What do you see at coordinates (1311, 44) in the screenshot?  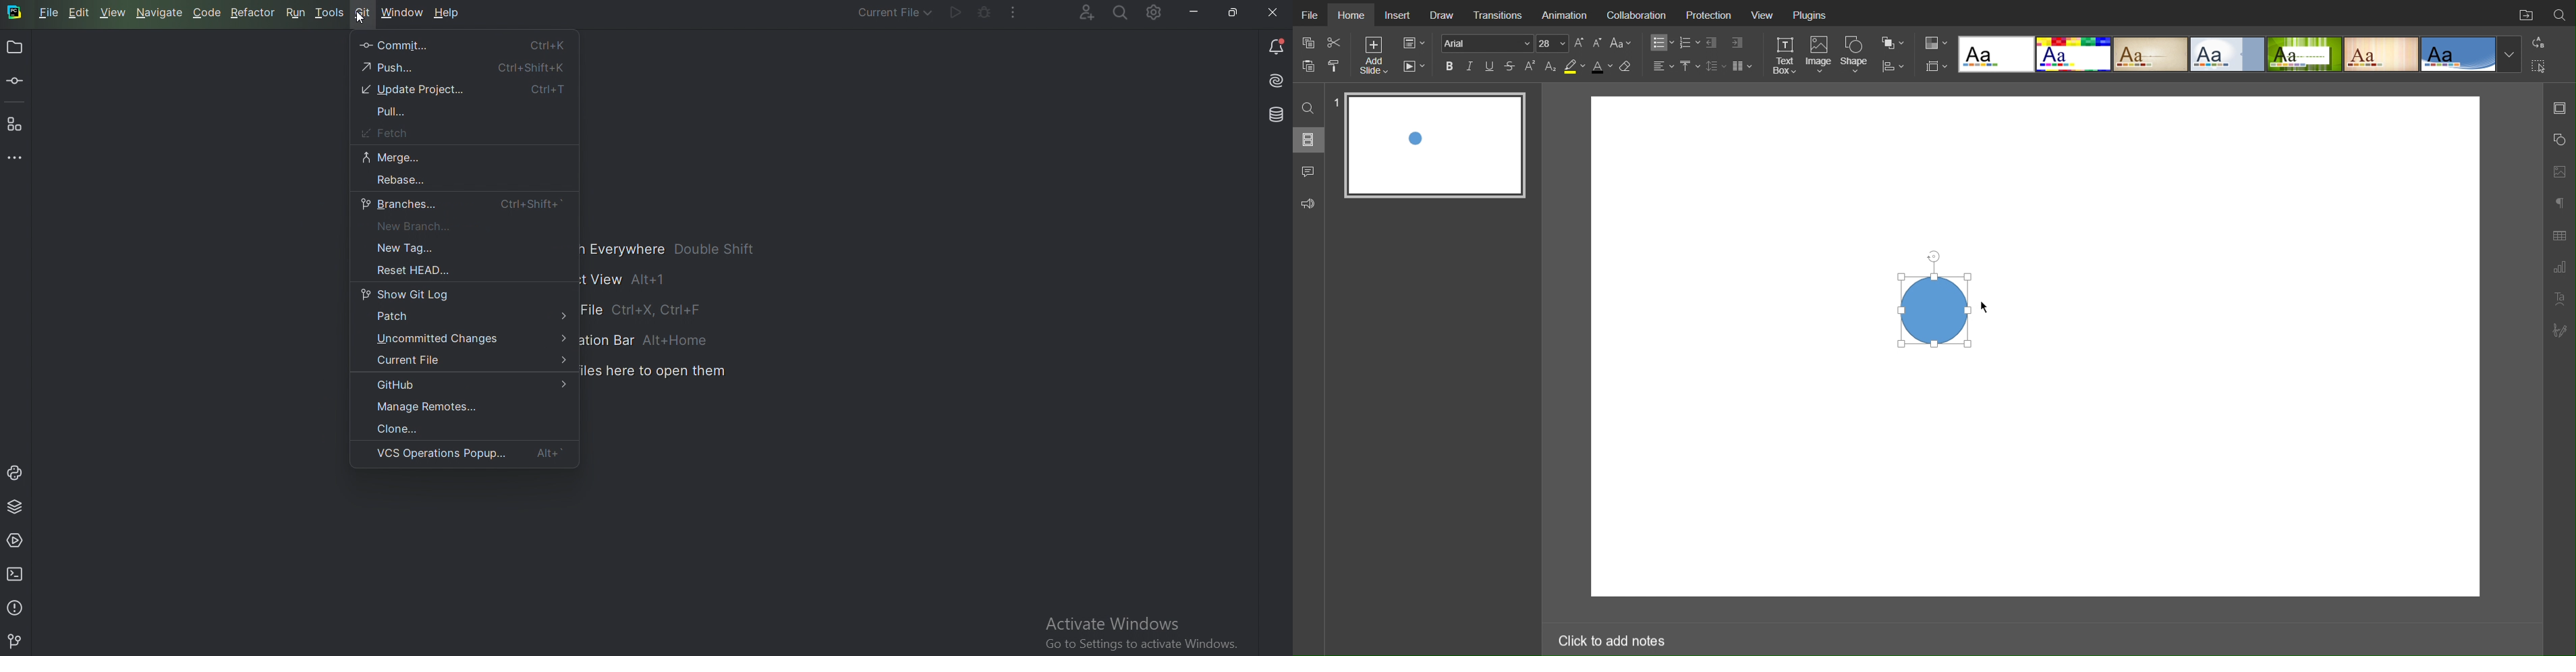 I see `copy` at bounding box center [1311, 44].